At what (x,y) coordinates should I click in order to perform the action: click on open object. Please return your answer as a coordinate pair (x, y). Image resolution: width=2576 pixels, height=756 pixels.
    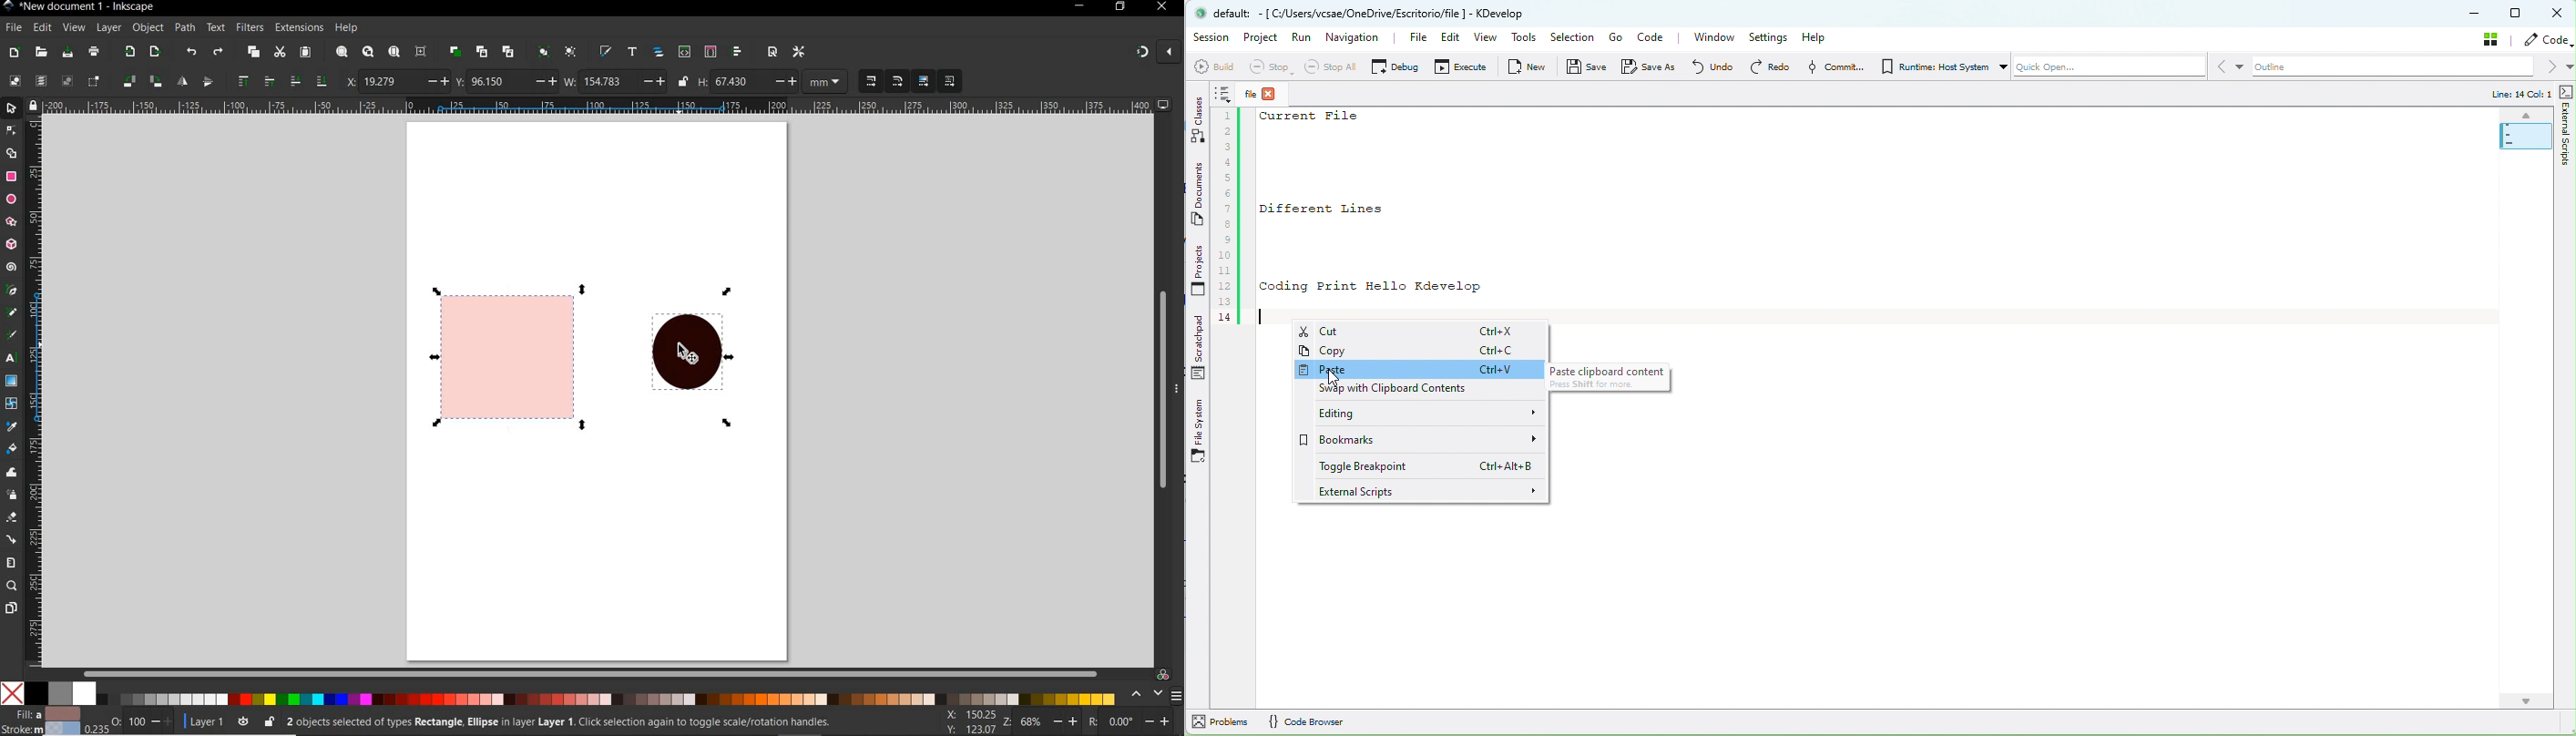
    Looking at the image, I should click on (658, 53).